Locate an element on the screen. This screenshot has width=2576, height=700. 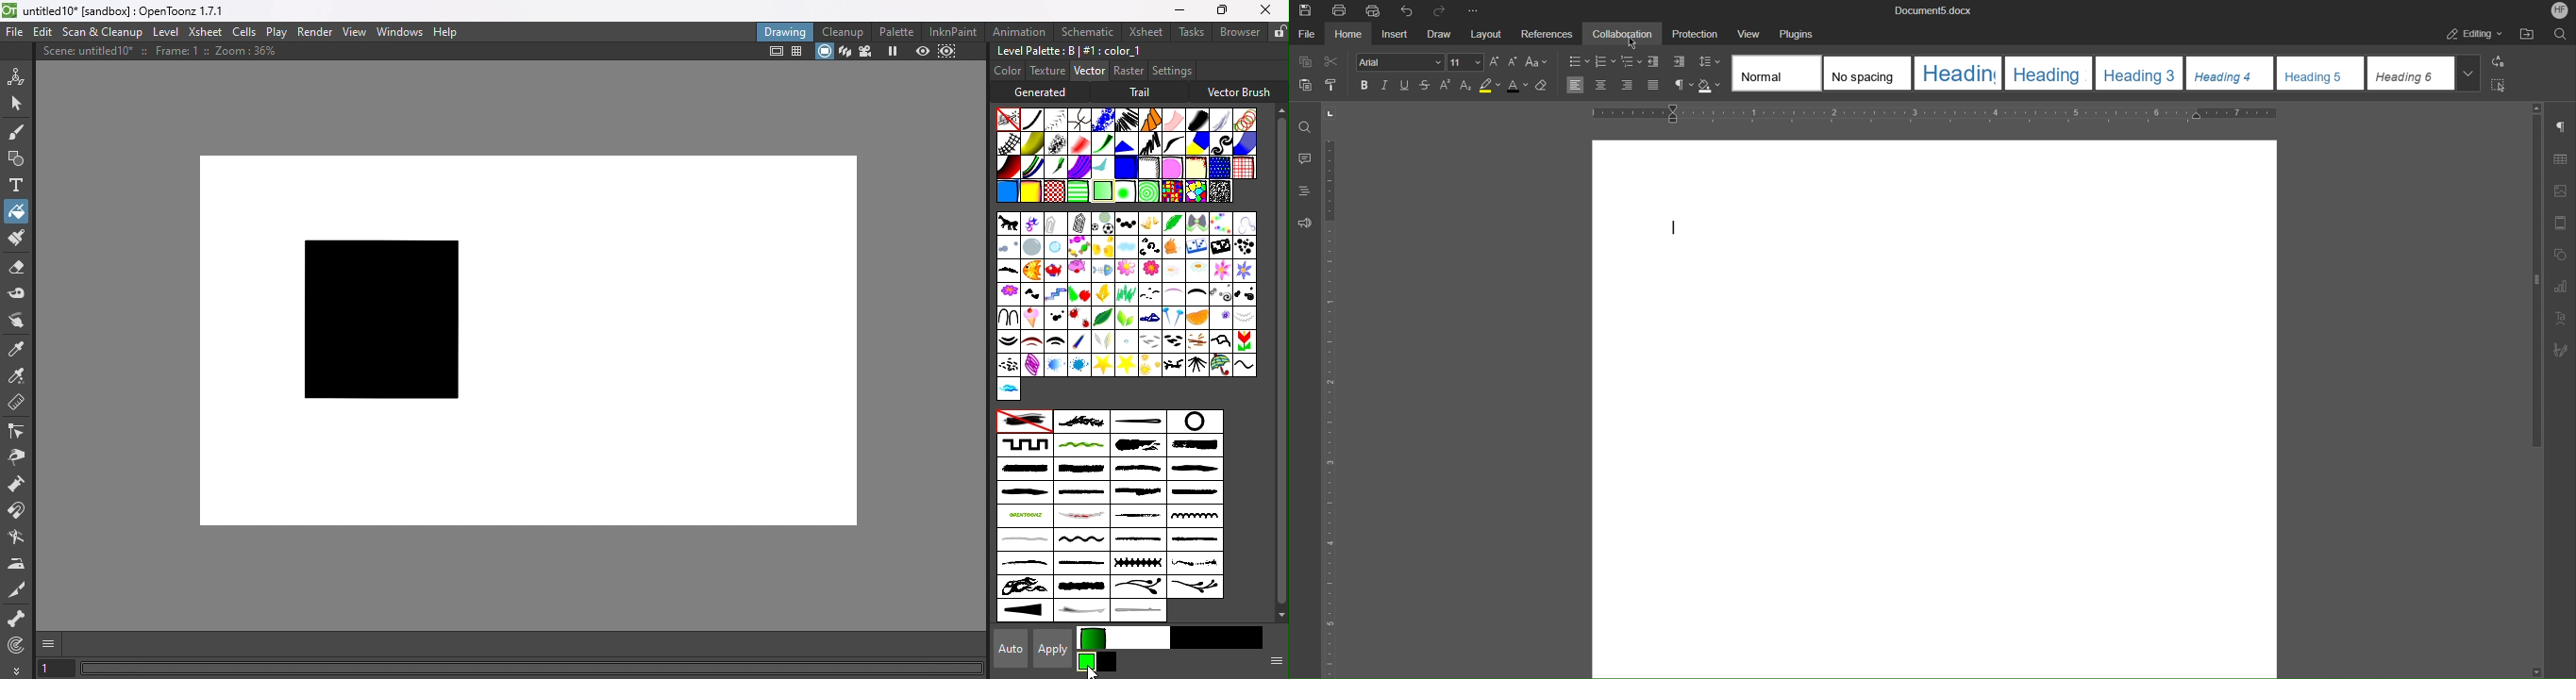
text cursor is located at coordinates (1672, 226).